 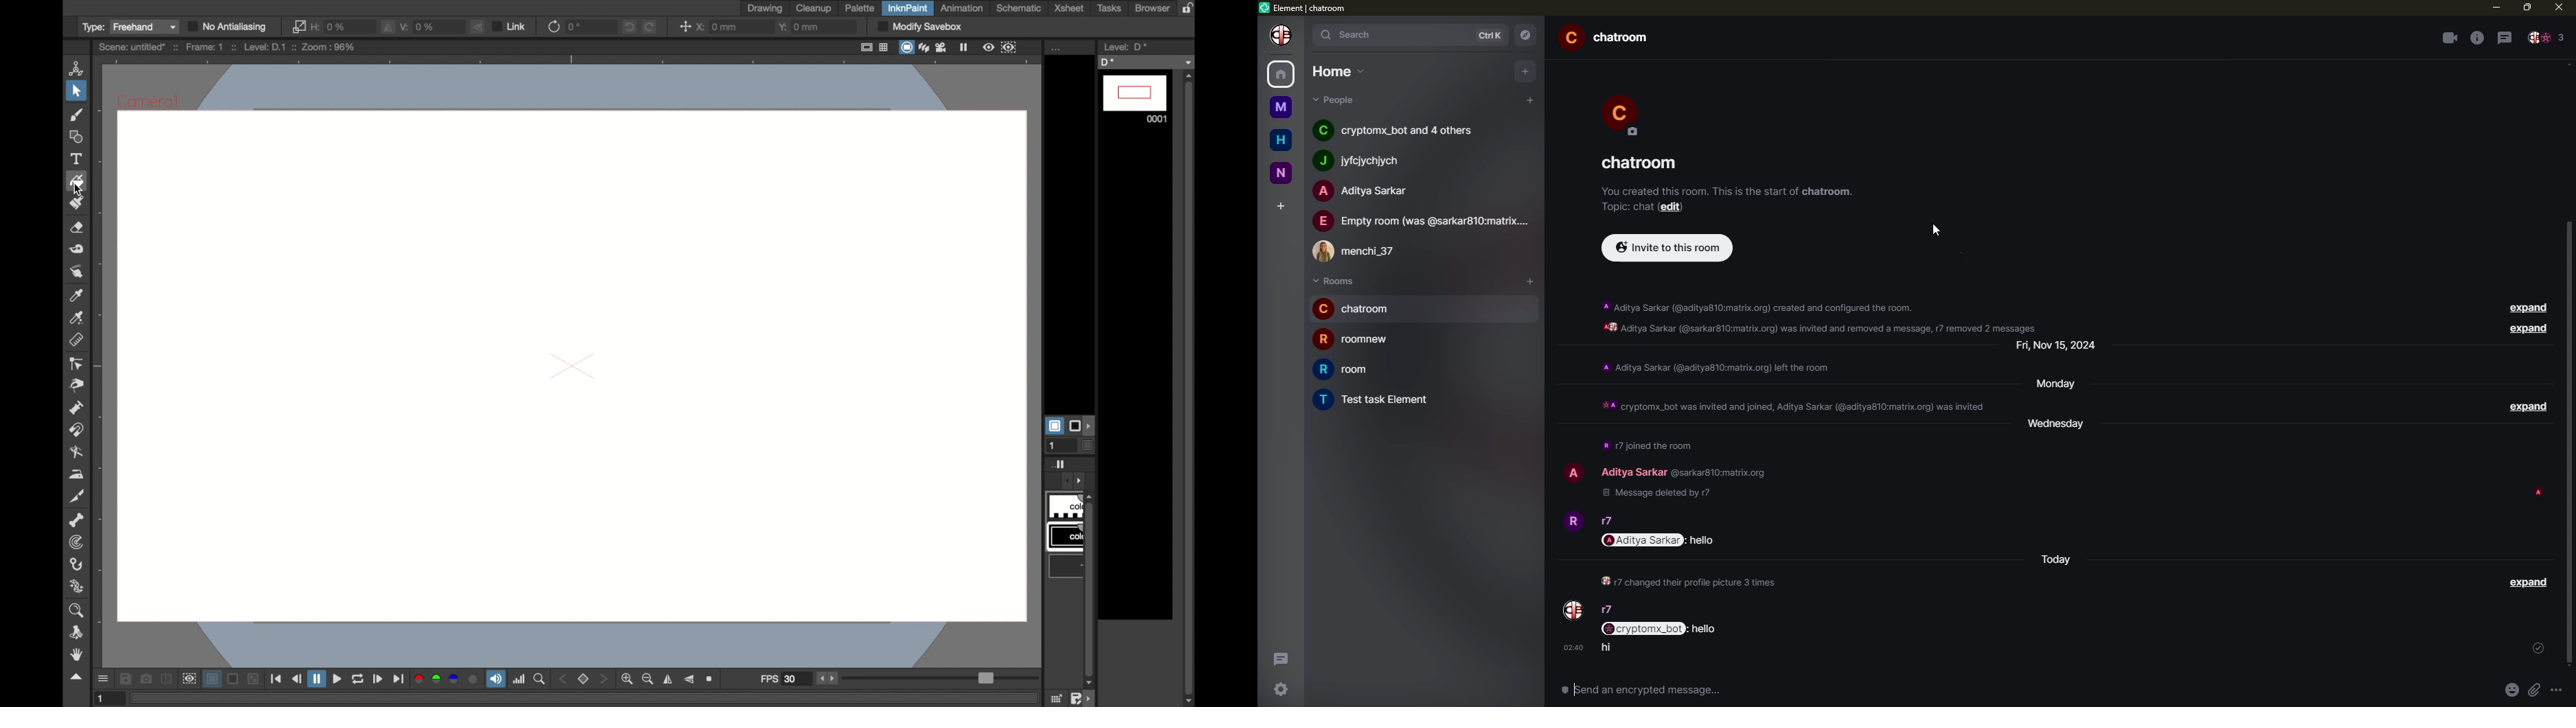 What do you see at coordinates (667, 680) in the screenshot?
I see `flip horizontally` at bounding box center [667, 680].